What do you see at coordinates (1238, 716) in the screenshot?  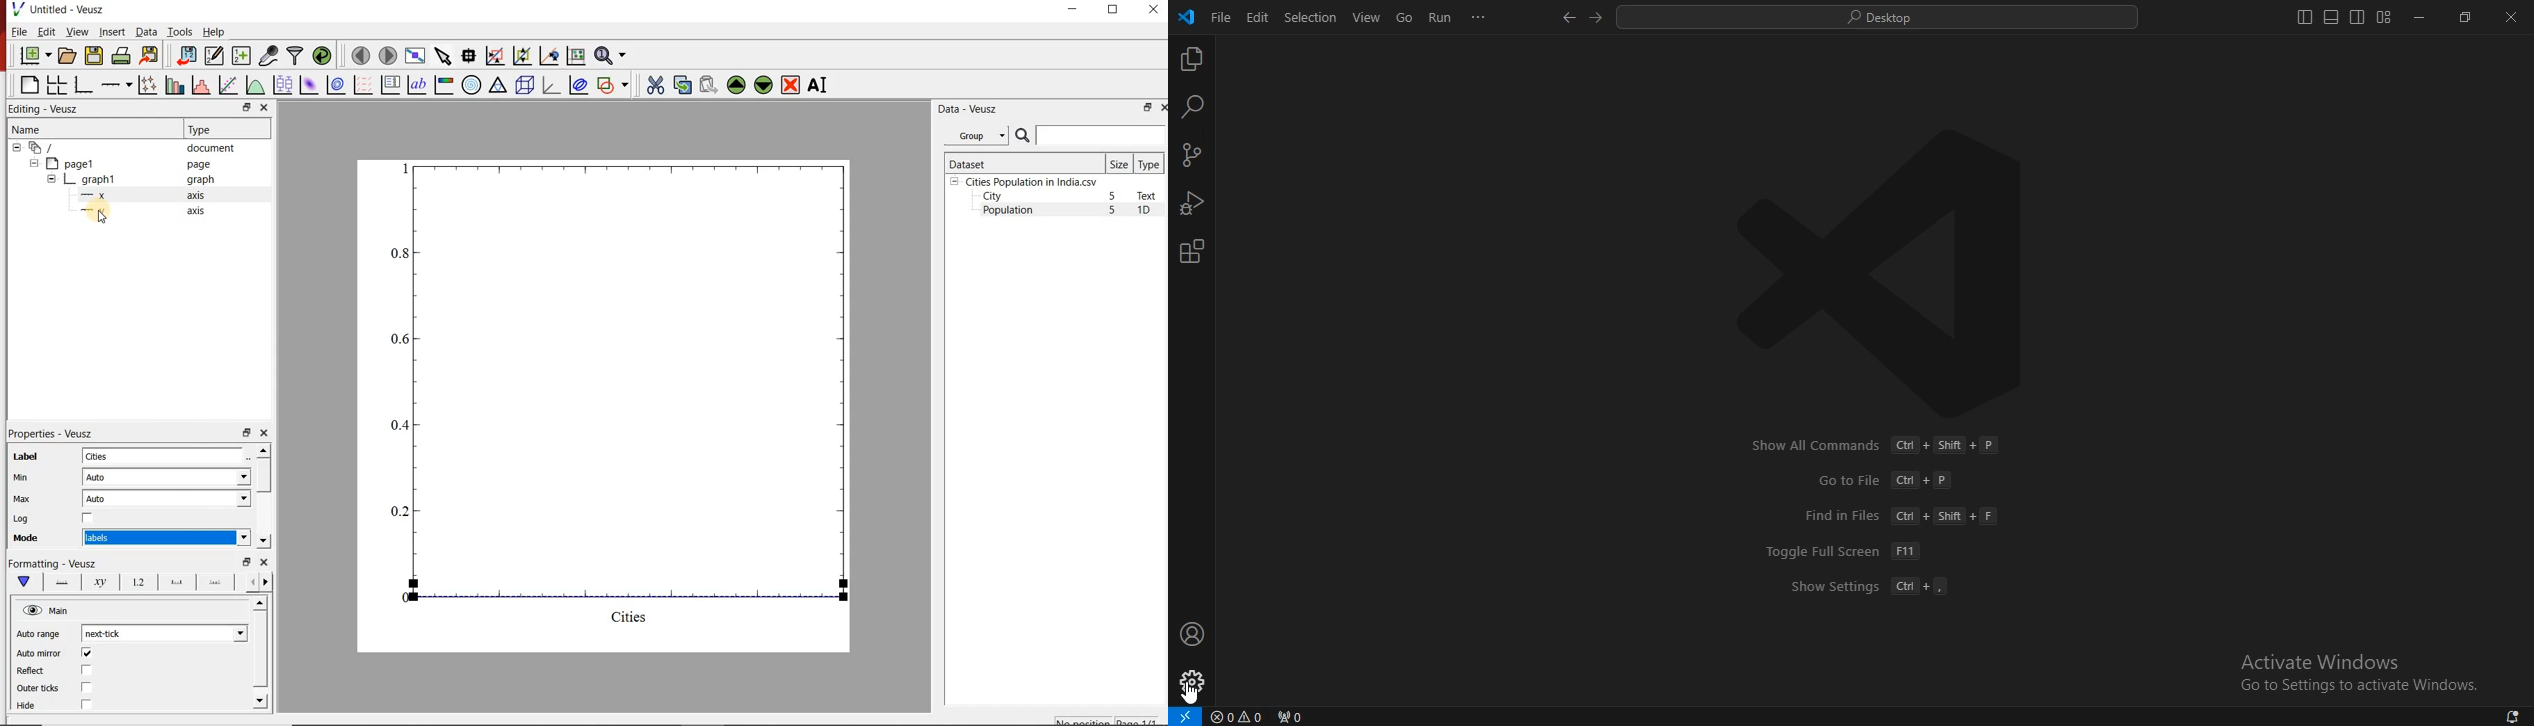 I see `no problems` at bounding box center [1238, 716].